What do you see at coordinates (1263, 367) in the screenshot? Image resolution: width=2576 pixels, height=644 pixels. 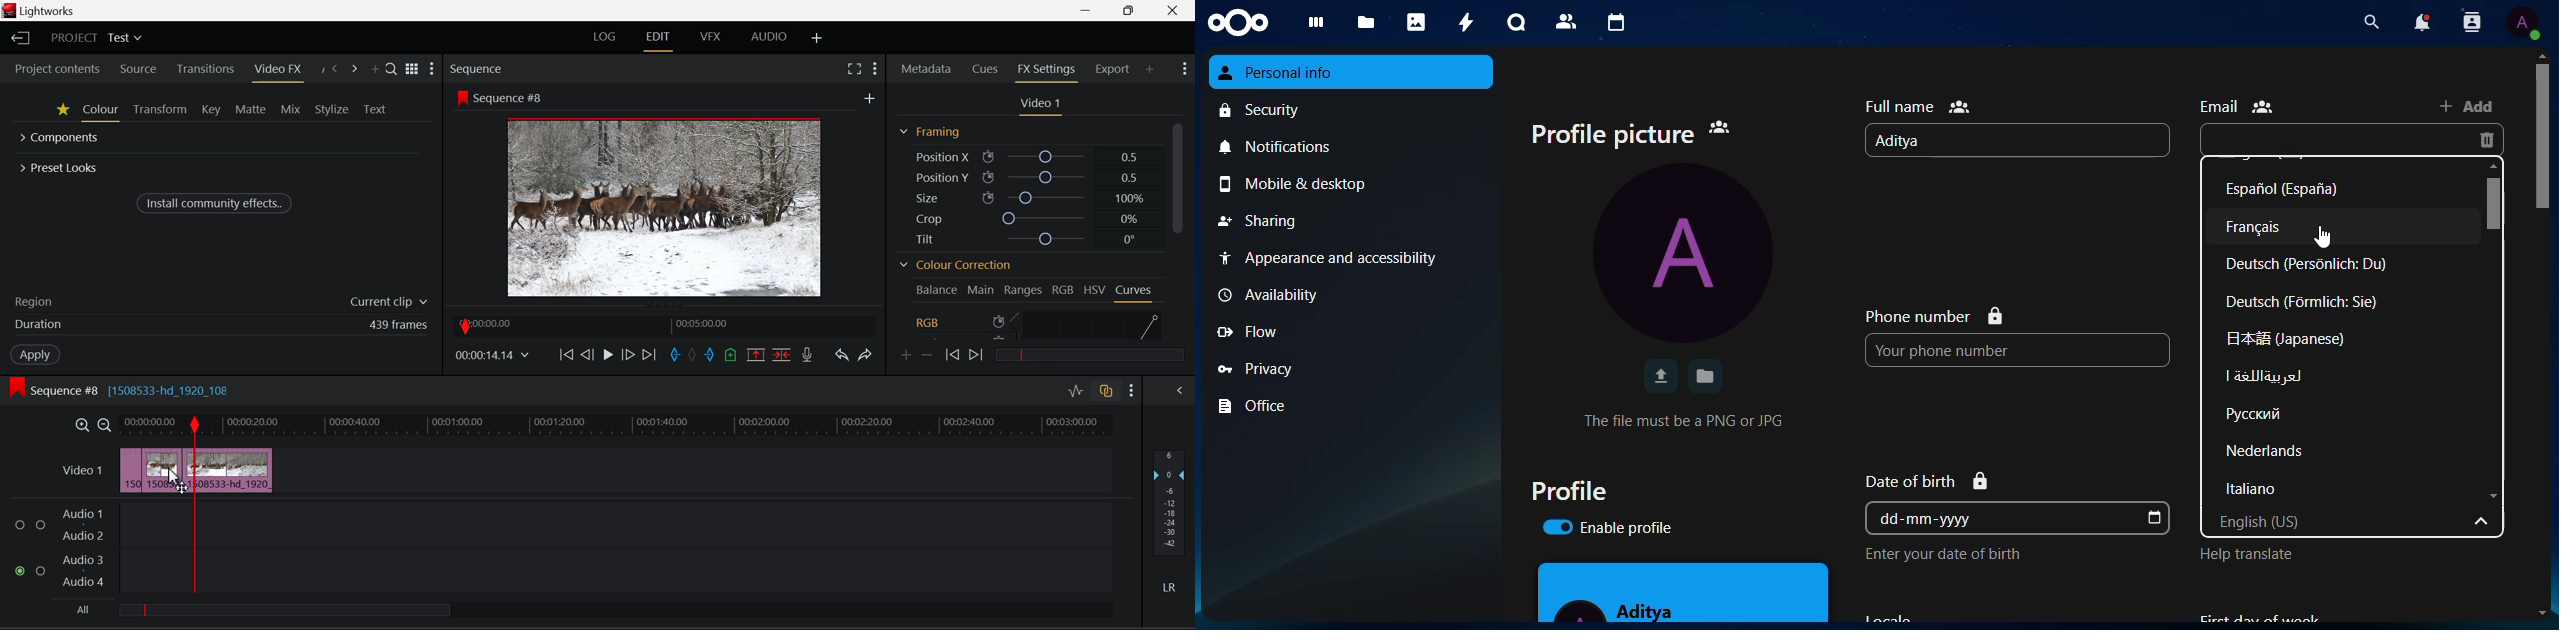 I see `privacy` at bounding box center [1263, 367].